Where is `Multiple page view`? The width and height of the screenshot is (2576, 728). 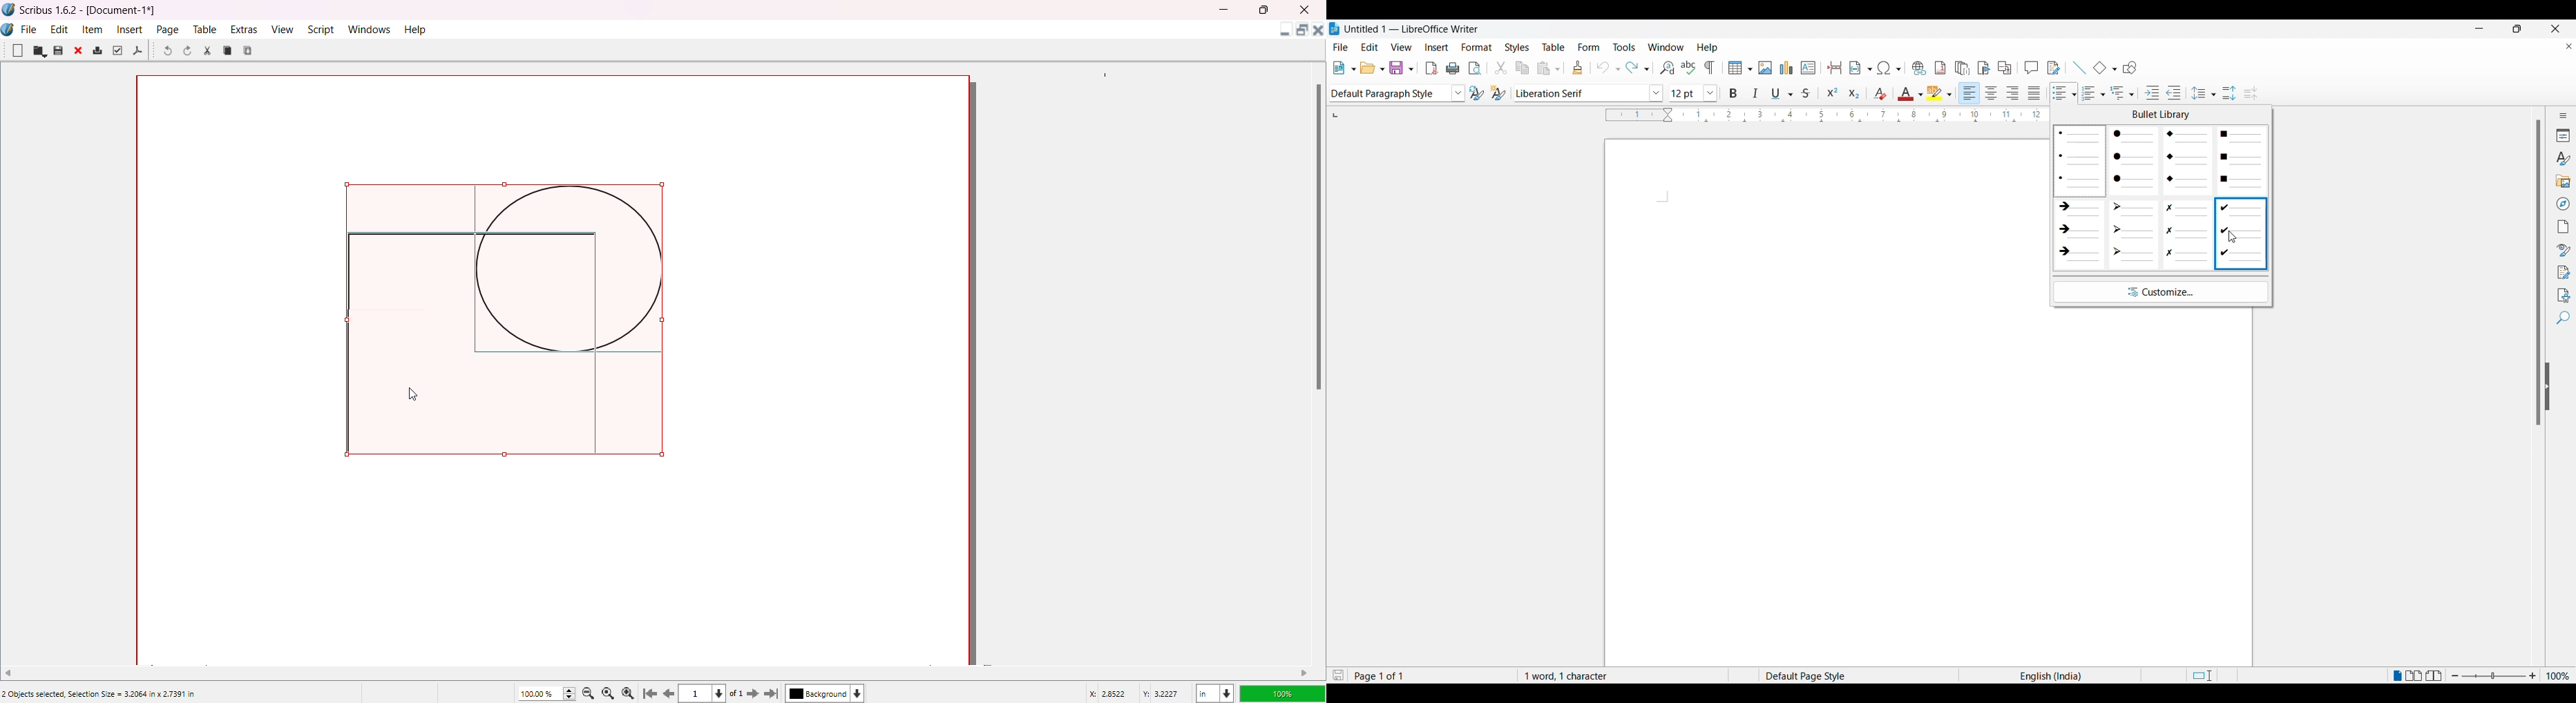
Multiple page view is located at coordinates (2416, 676).